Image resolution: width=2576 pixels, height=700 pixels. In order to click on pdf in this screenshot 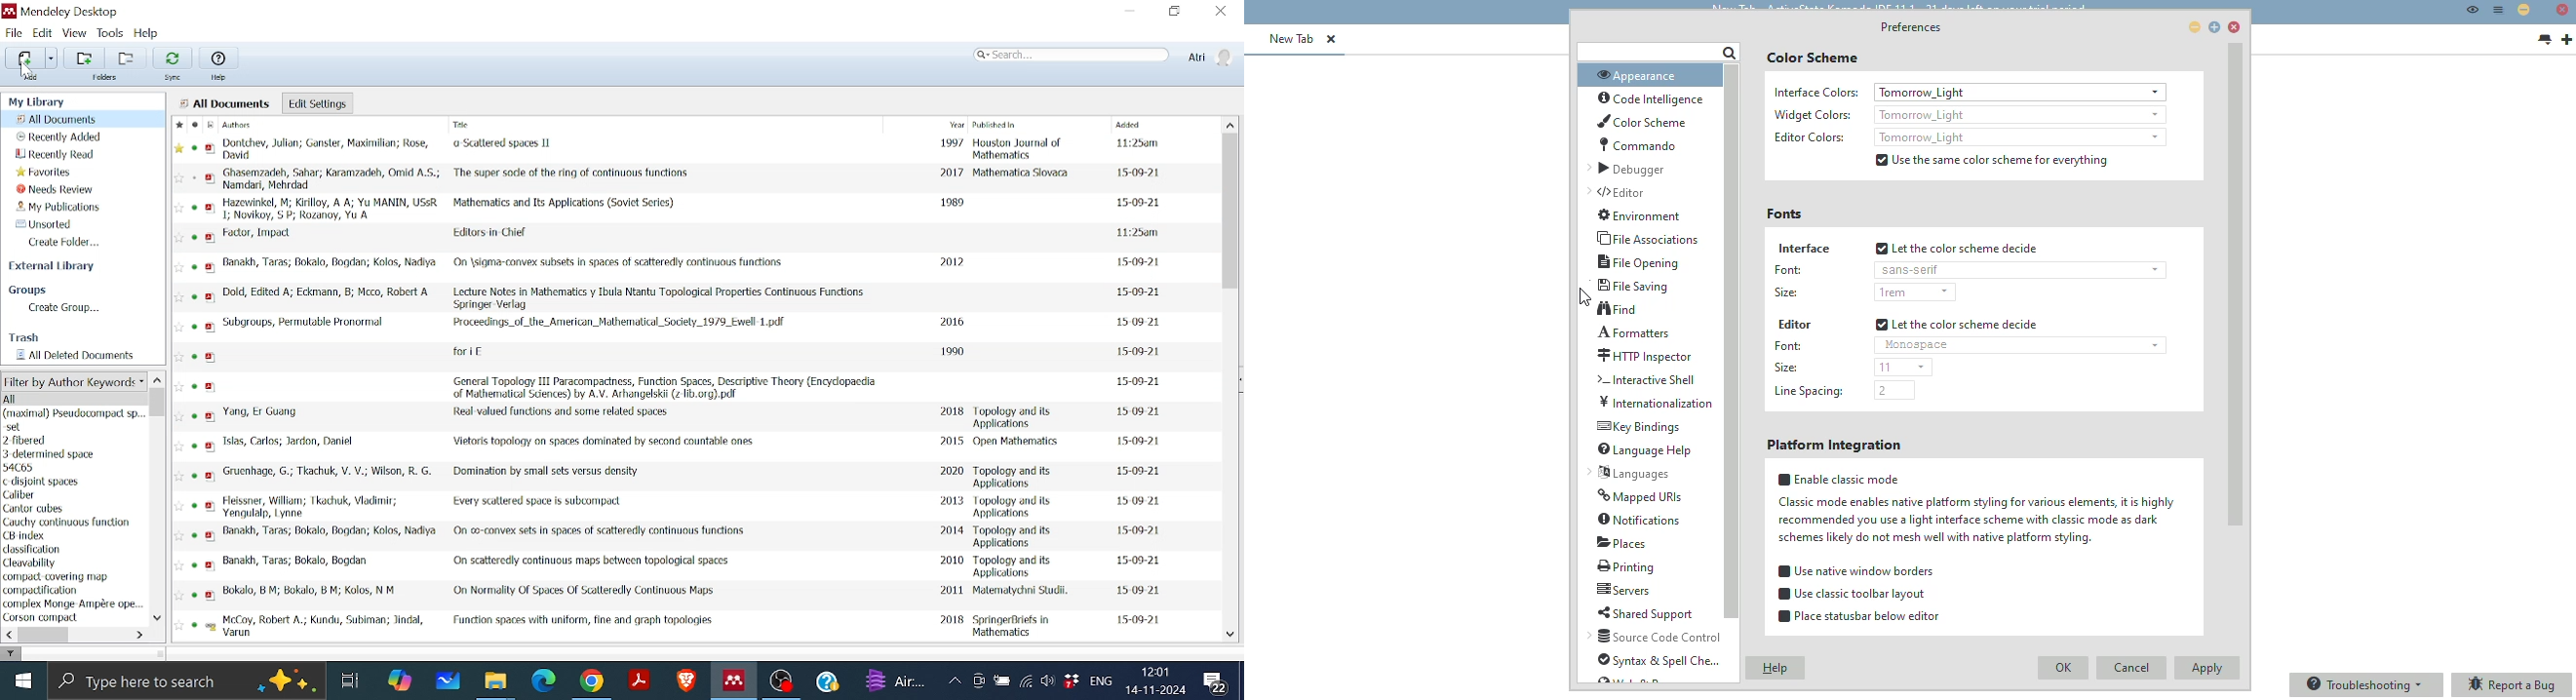, I will do `click(214, 358)`.